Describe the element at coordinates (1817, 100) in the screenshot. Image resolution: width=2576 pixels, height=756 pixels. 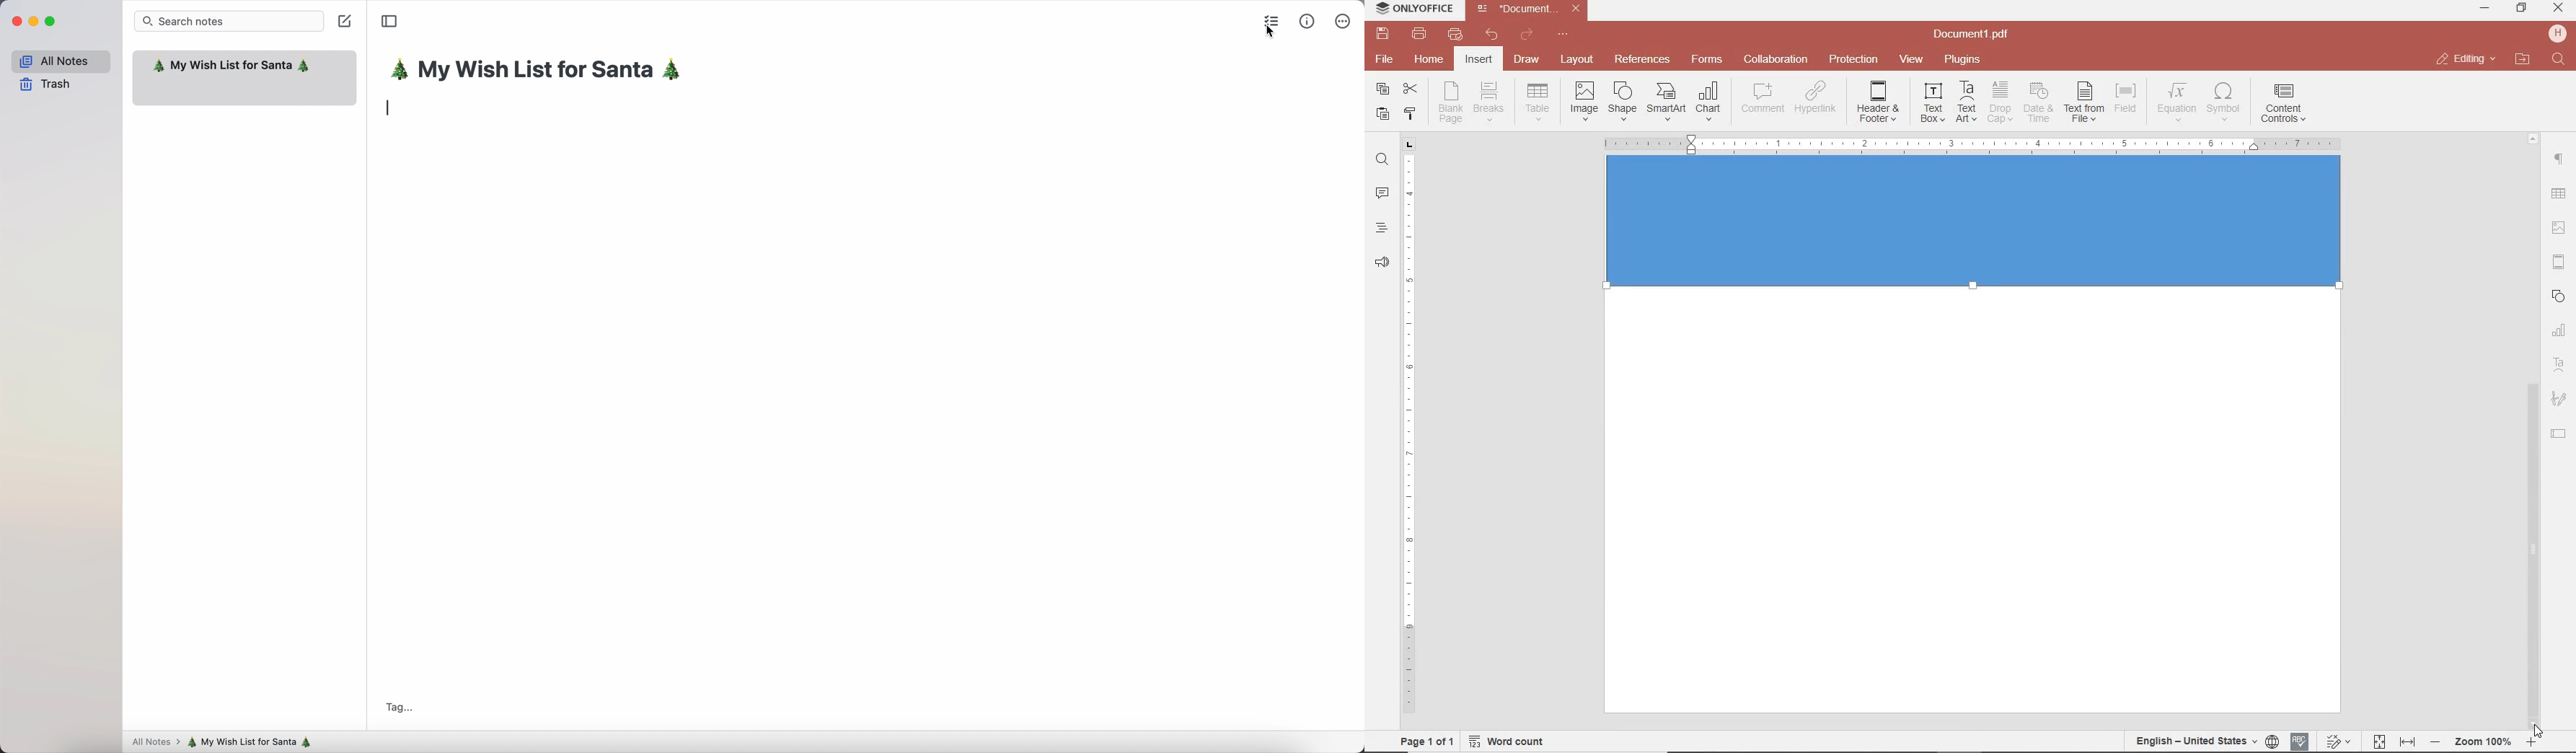
I see `ADD HYPERLINK` at that location.